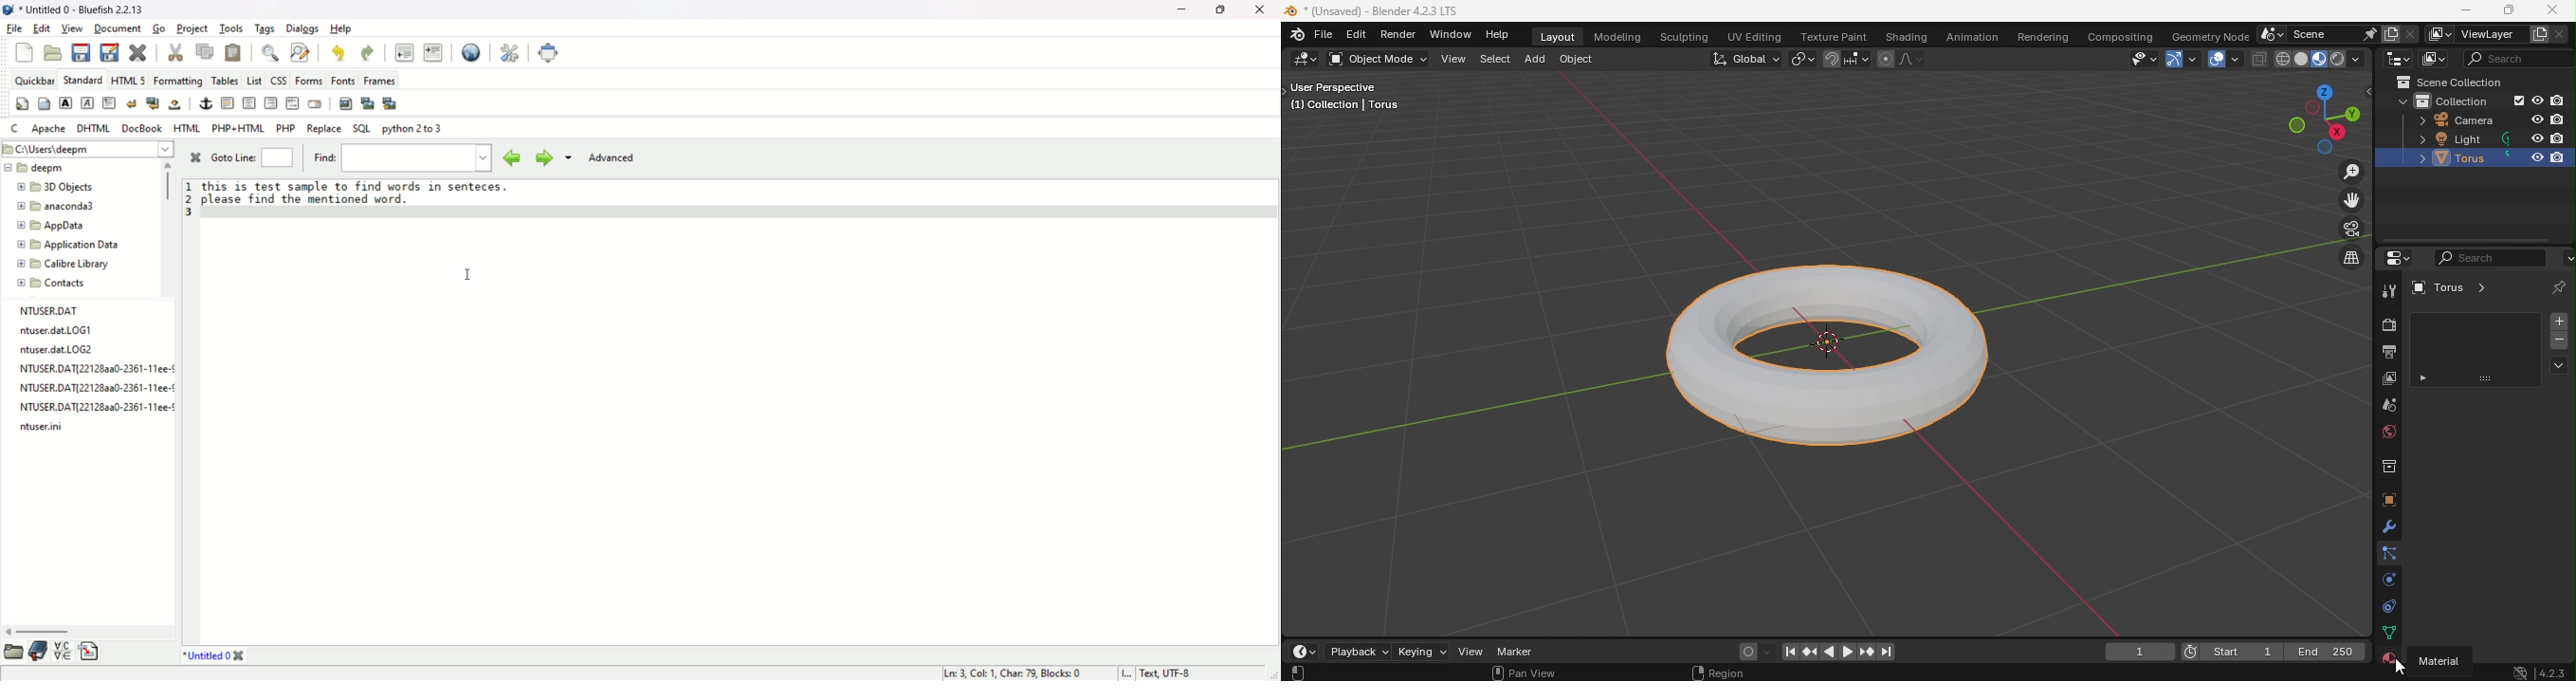  Describe the element at coordinates (324, 128) in the screenshot. I see `REPLACE` at that location.